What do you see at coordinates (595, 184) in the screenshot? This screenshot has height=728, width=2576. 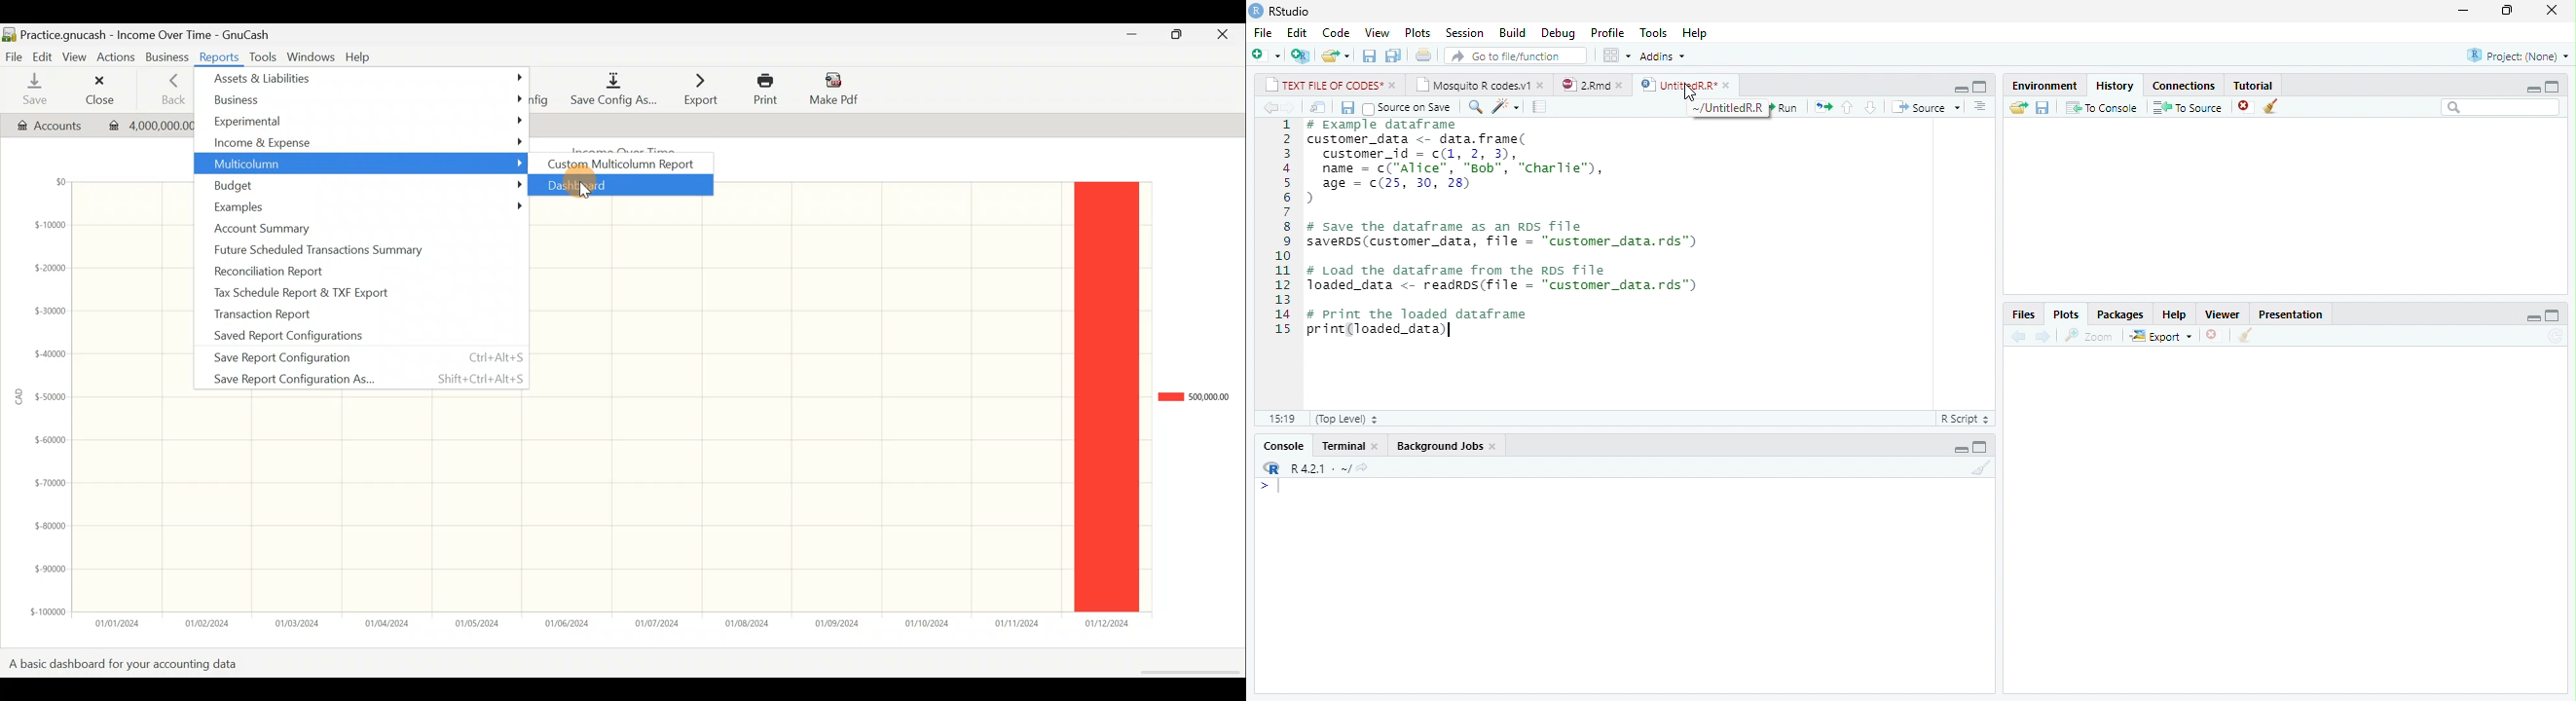 I see `Cursor` at bounding box center [595, 184].